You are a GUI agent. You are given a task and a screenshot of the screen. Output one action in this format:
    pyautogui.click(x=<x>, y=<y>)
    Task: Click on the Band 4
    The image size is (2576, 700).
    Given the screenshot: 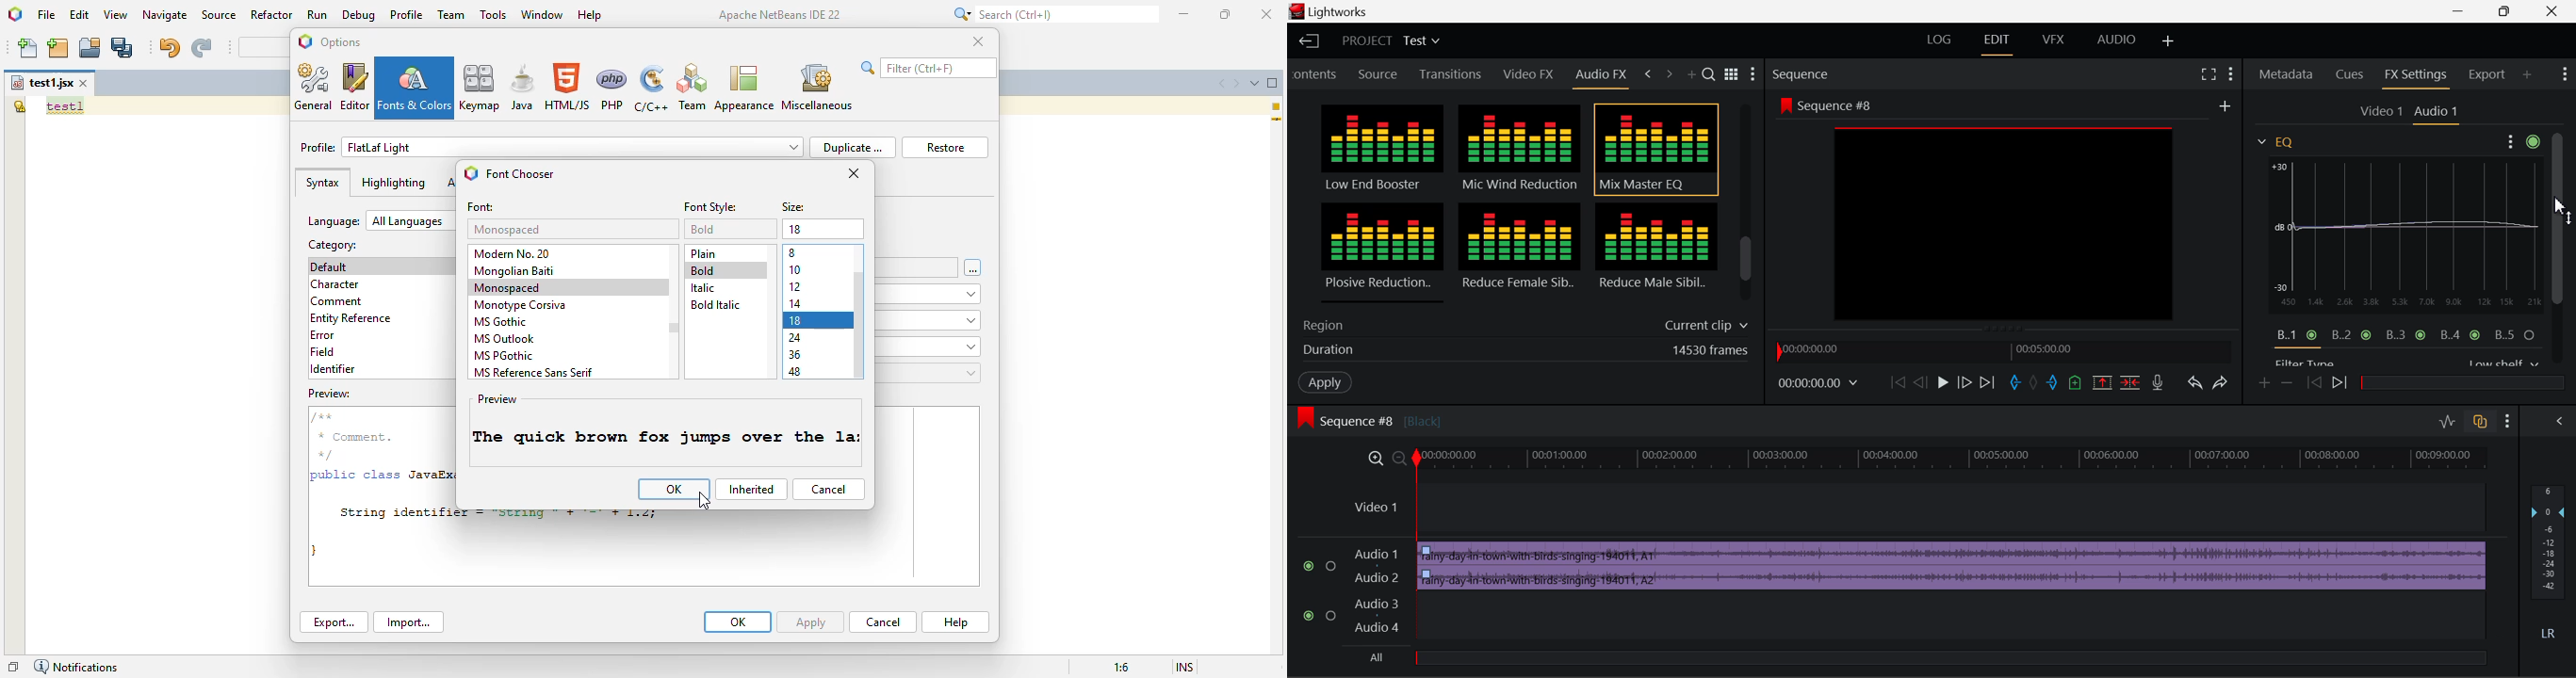 What is the action you would take?
    pyautogui.click(x=2464, y=335)
    